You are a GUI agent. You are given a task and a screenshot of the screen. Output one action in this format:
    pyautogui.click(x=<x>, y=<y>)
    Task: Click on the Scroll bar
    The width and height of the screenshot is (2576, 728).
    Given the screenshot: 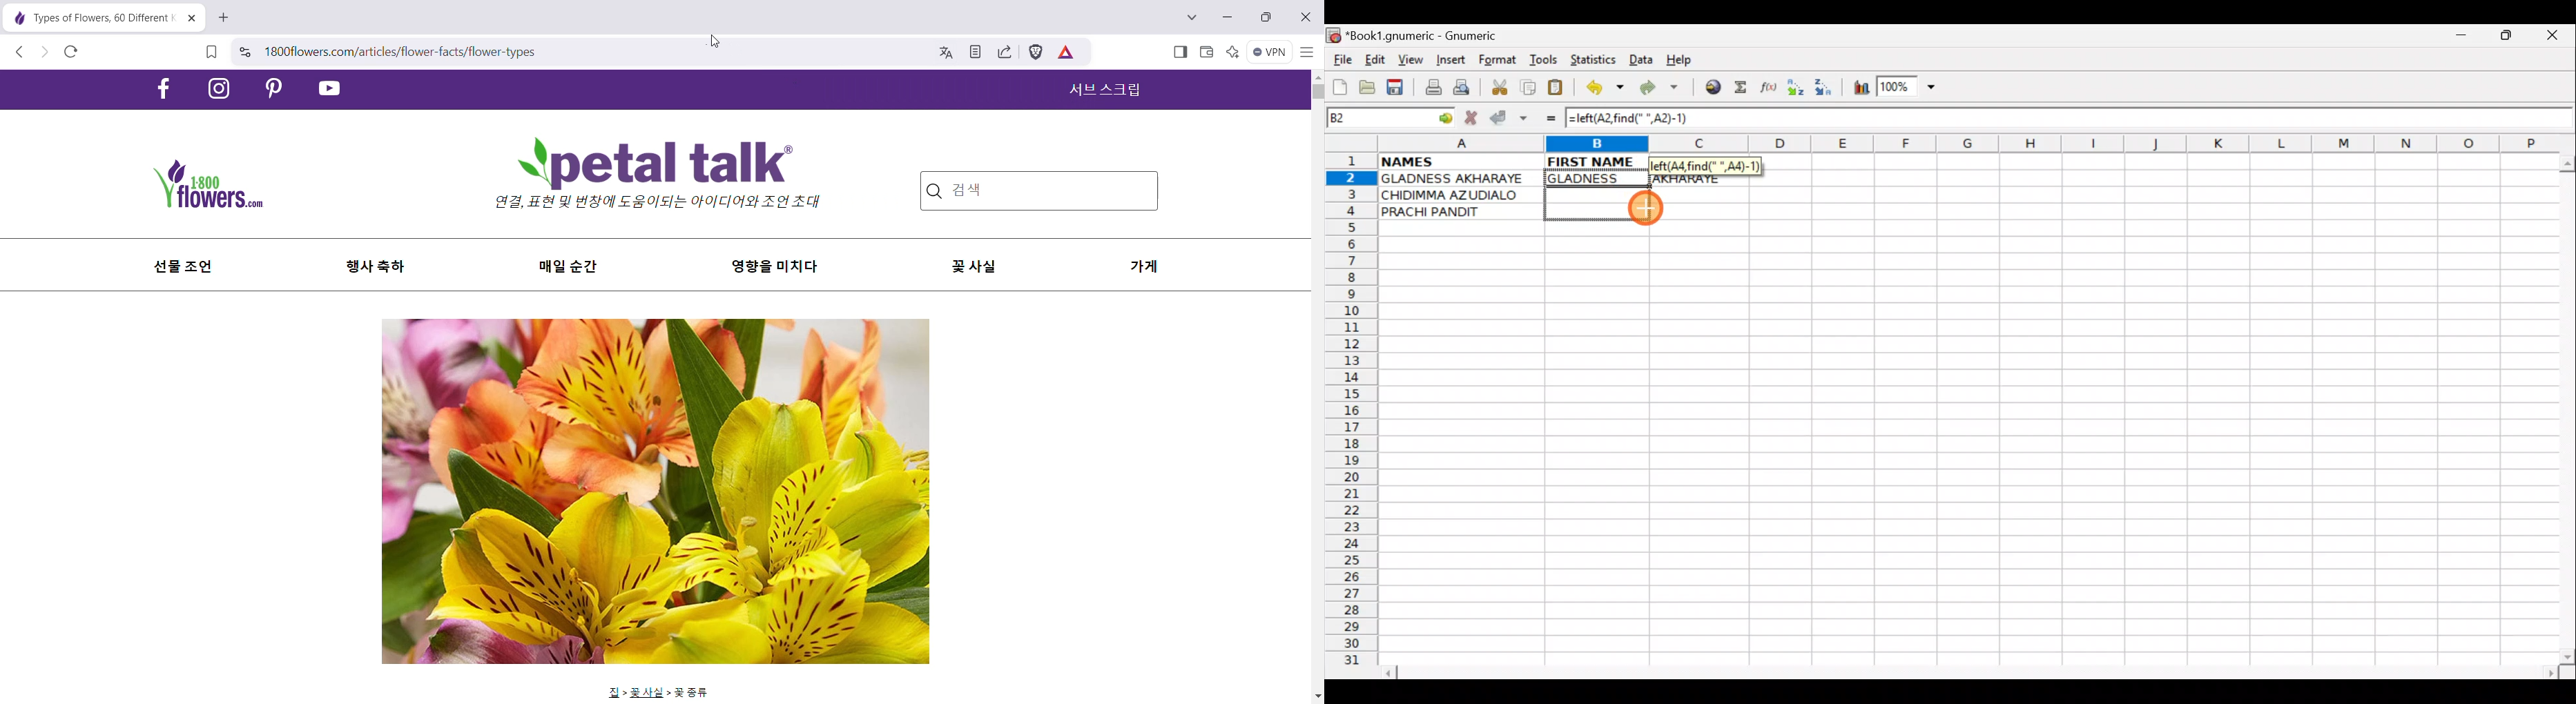 What is the action you would take?
    pyautogui.click(x=2564, y=407)
    